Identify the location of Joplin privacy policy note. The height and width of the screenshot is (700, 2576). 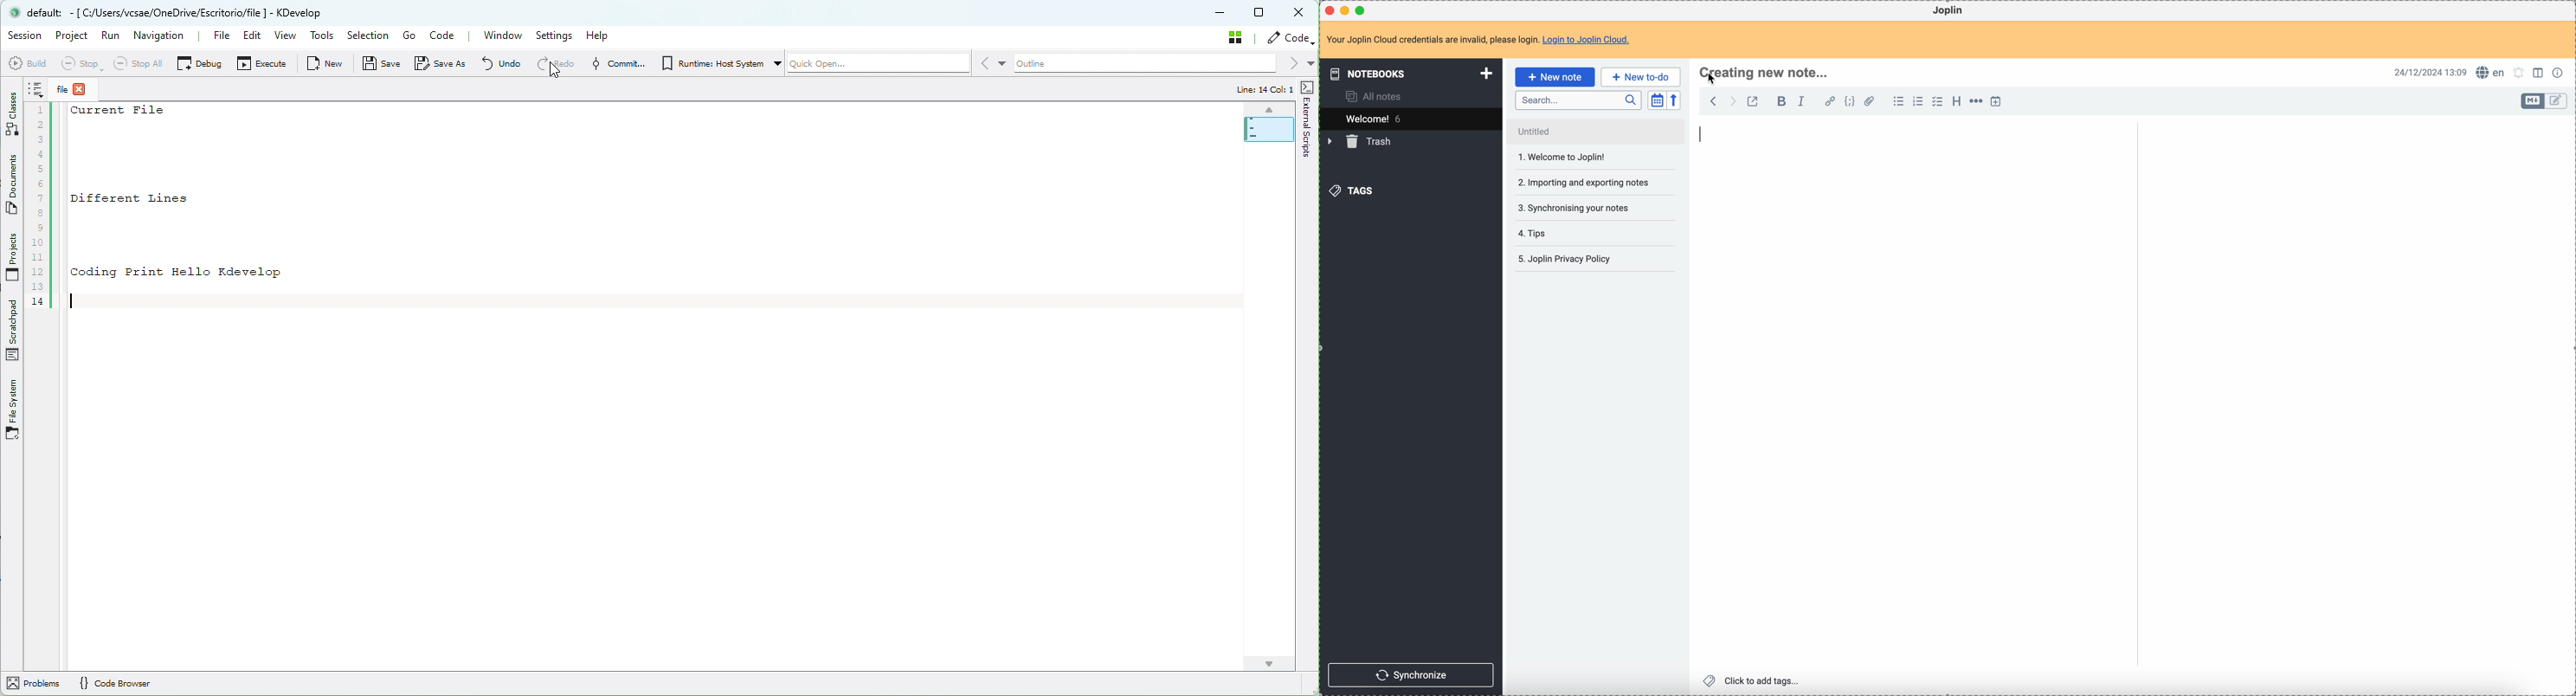
(1567, 259).